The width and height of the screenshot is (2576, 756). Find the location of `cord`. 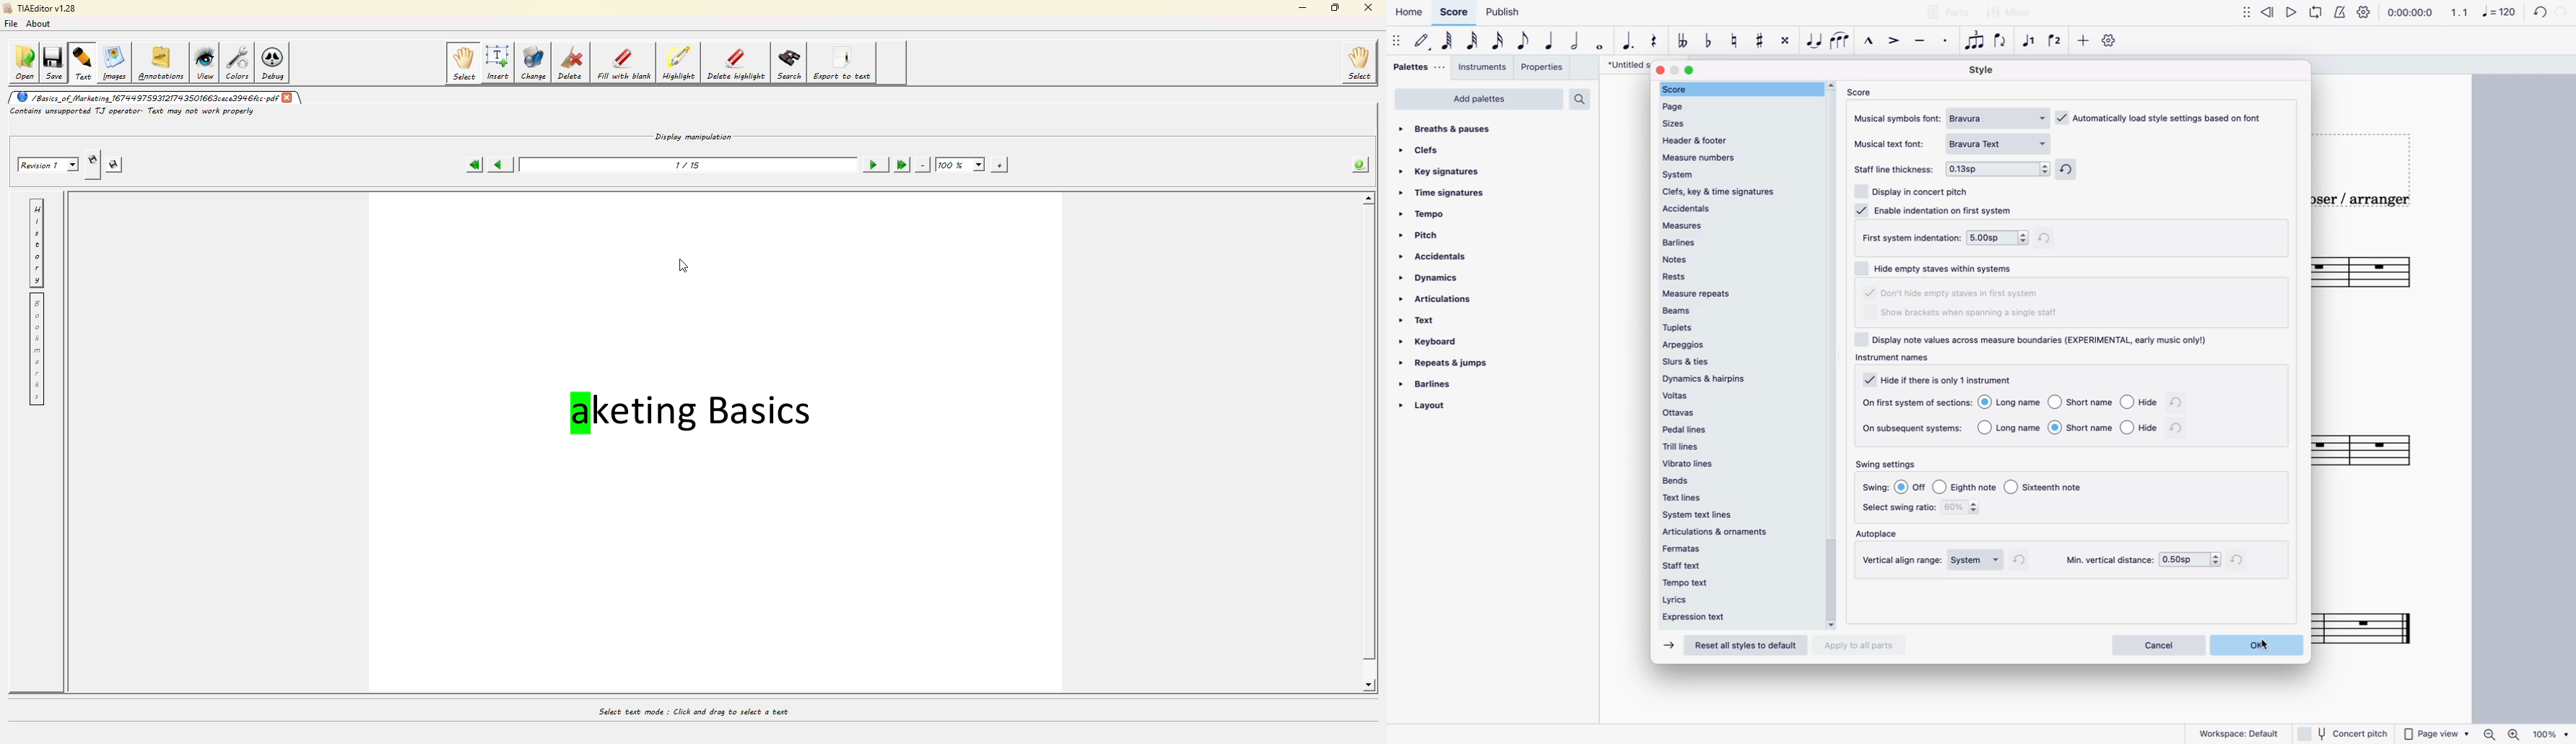

cord is located at coordinates (2528, 10).